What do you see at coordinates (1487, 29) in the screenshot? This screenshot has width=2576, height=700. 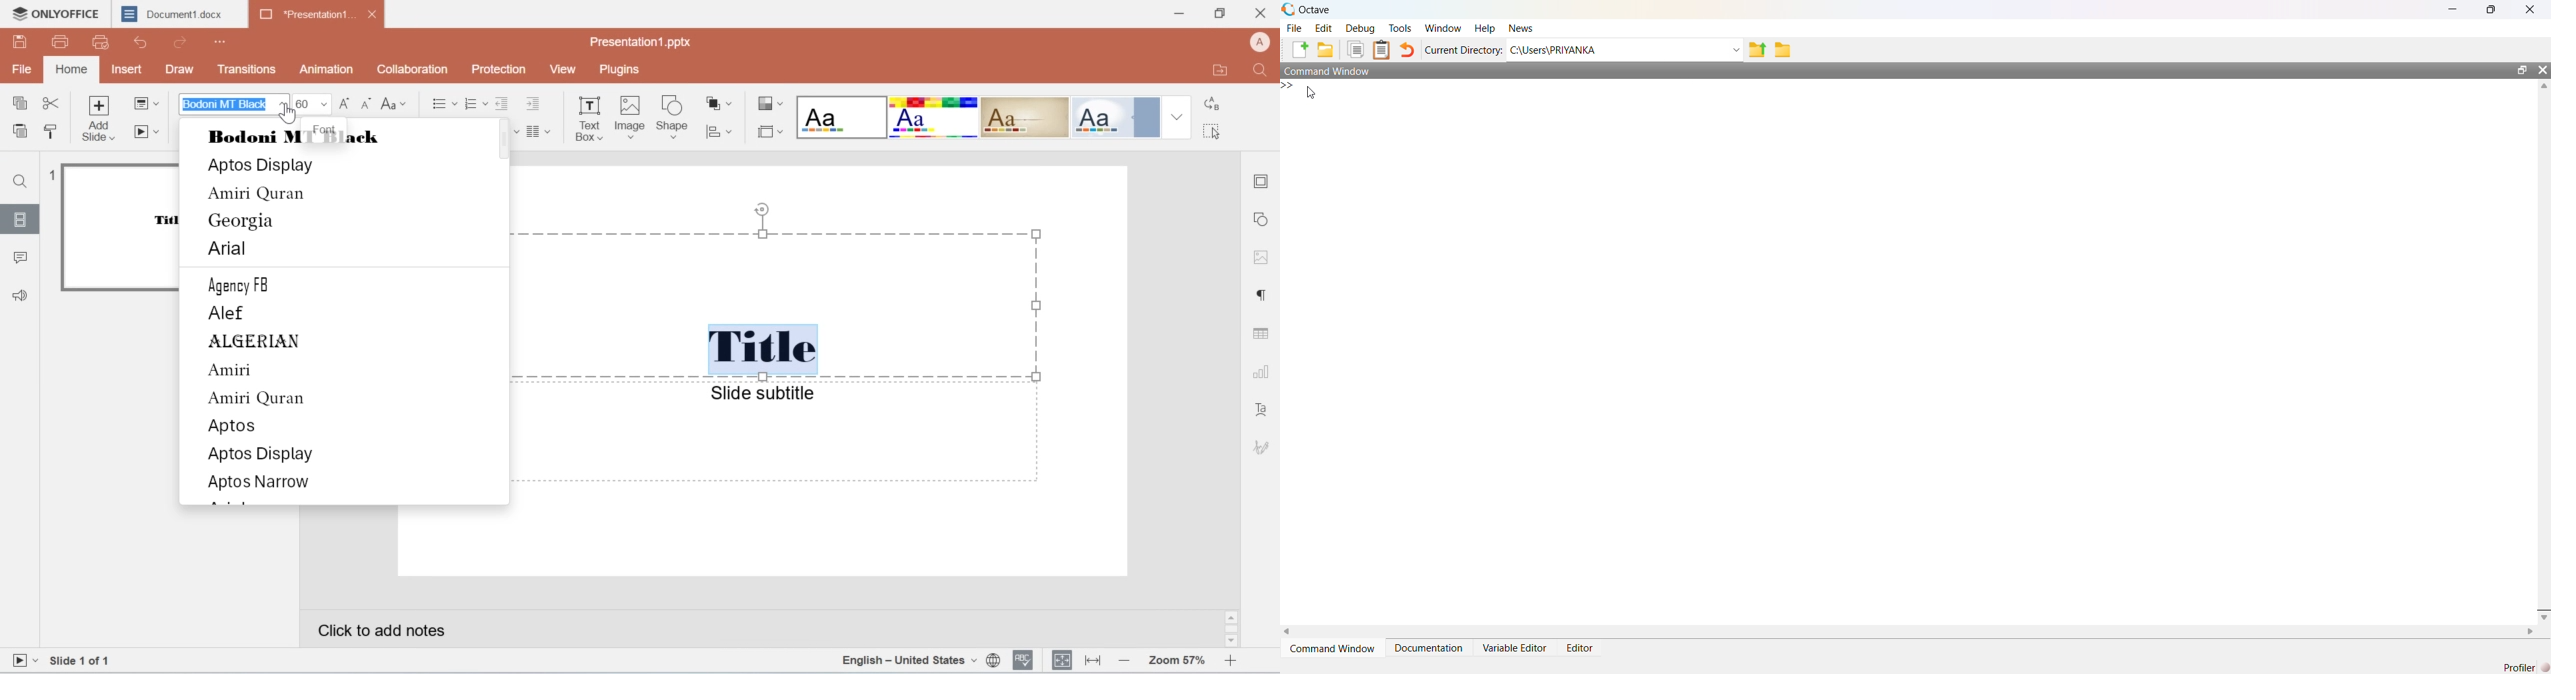 I see `help` at bounding box center [1487, 29].